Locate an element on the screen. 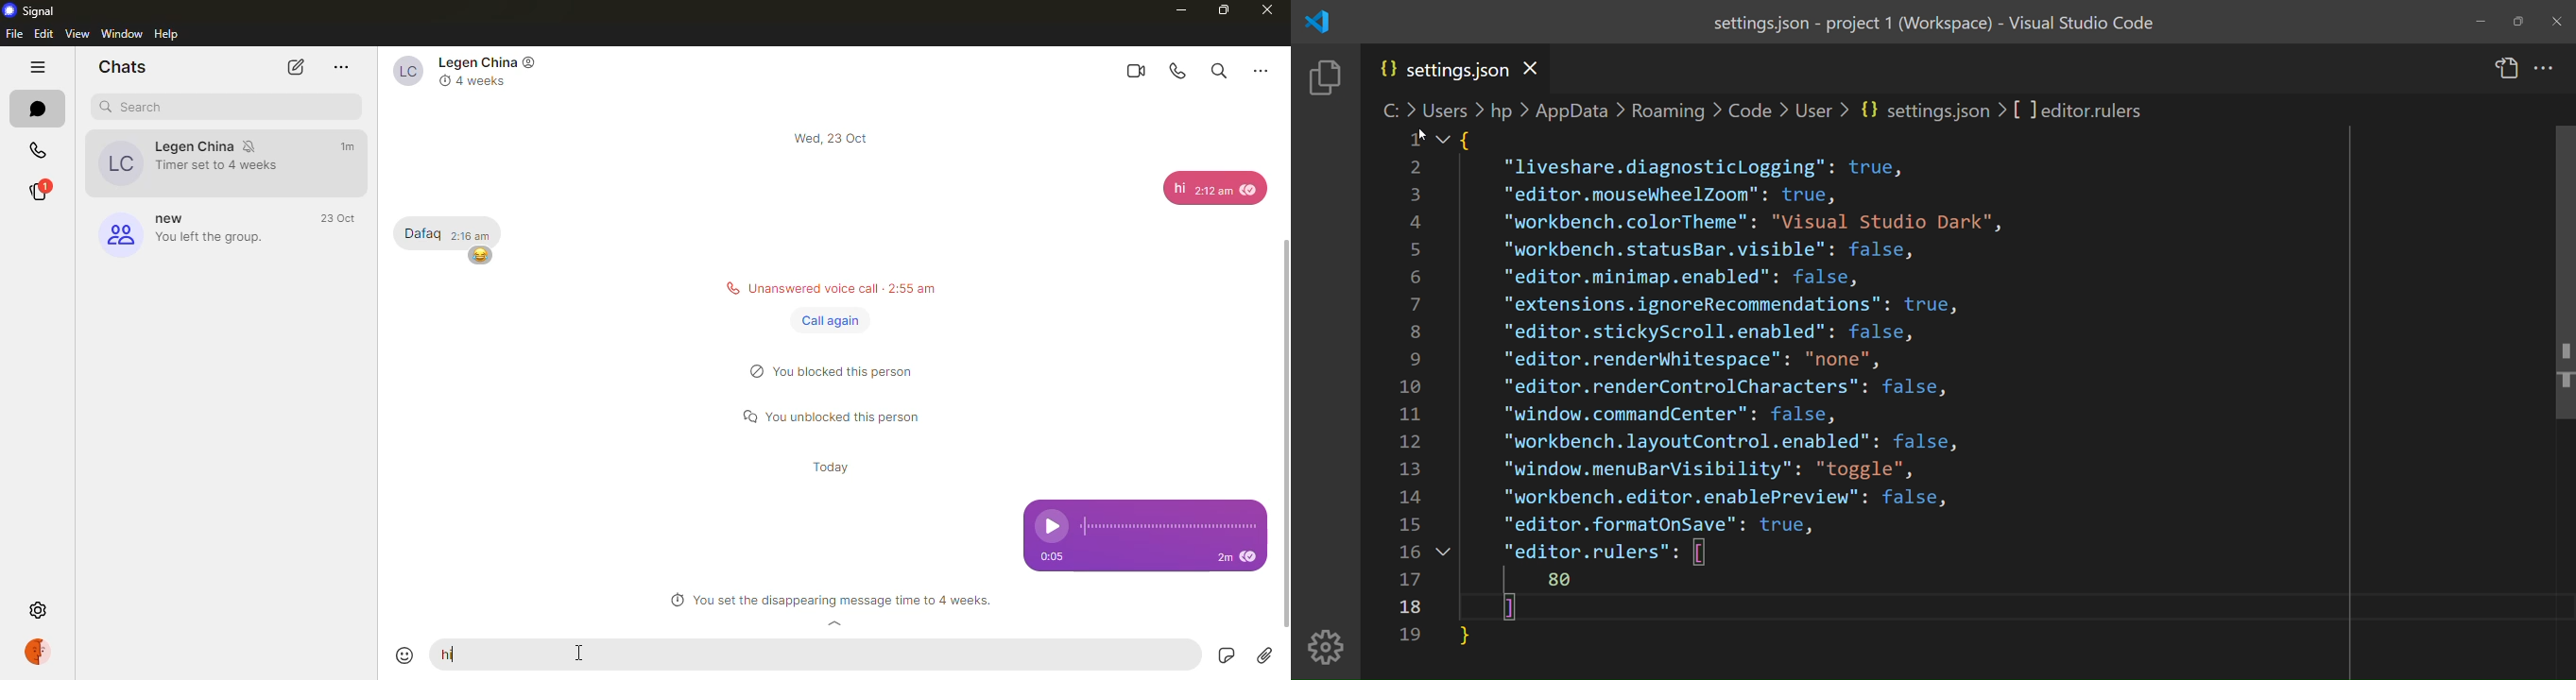 This screenshot has height=700, width=2576. setting file is located at coordinates (1442, 70).